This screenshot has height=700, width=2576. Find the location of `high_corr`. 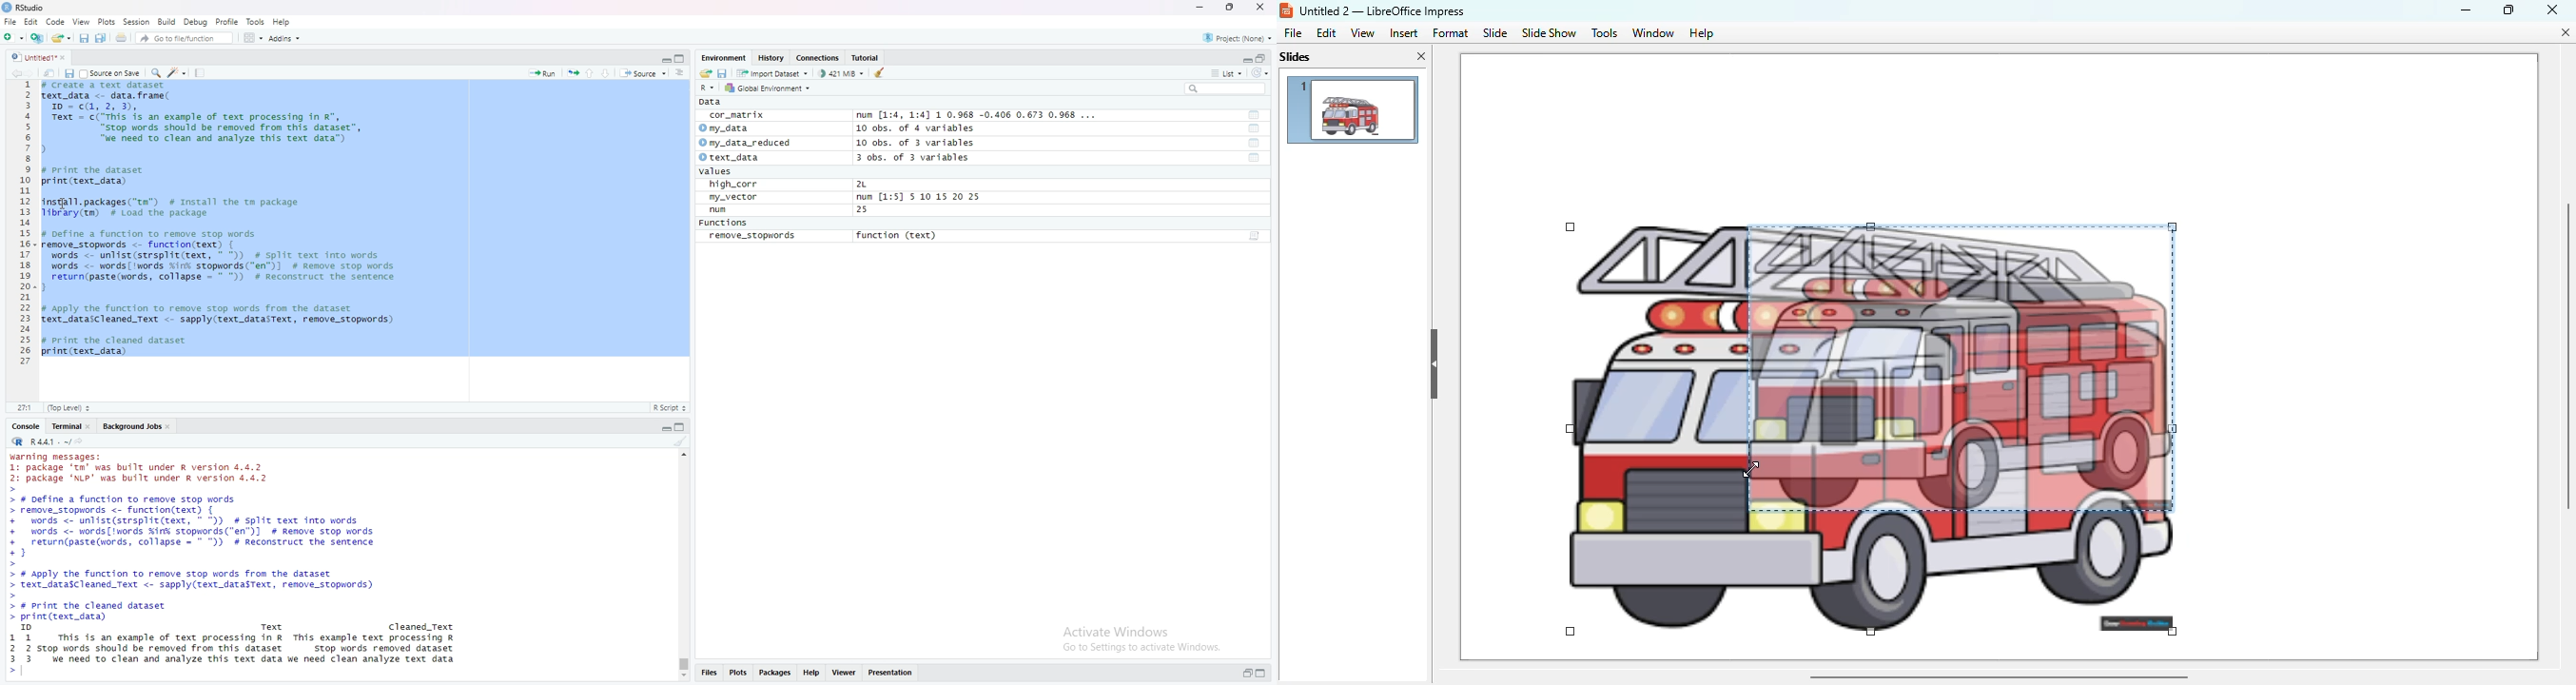

high_corr is located at coordinates (729, 184).